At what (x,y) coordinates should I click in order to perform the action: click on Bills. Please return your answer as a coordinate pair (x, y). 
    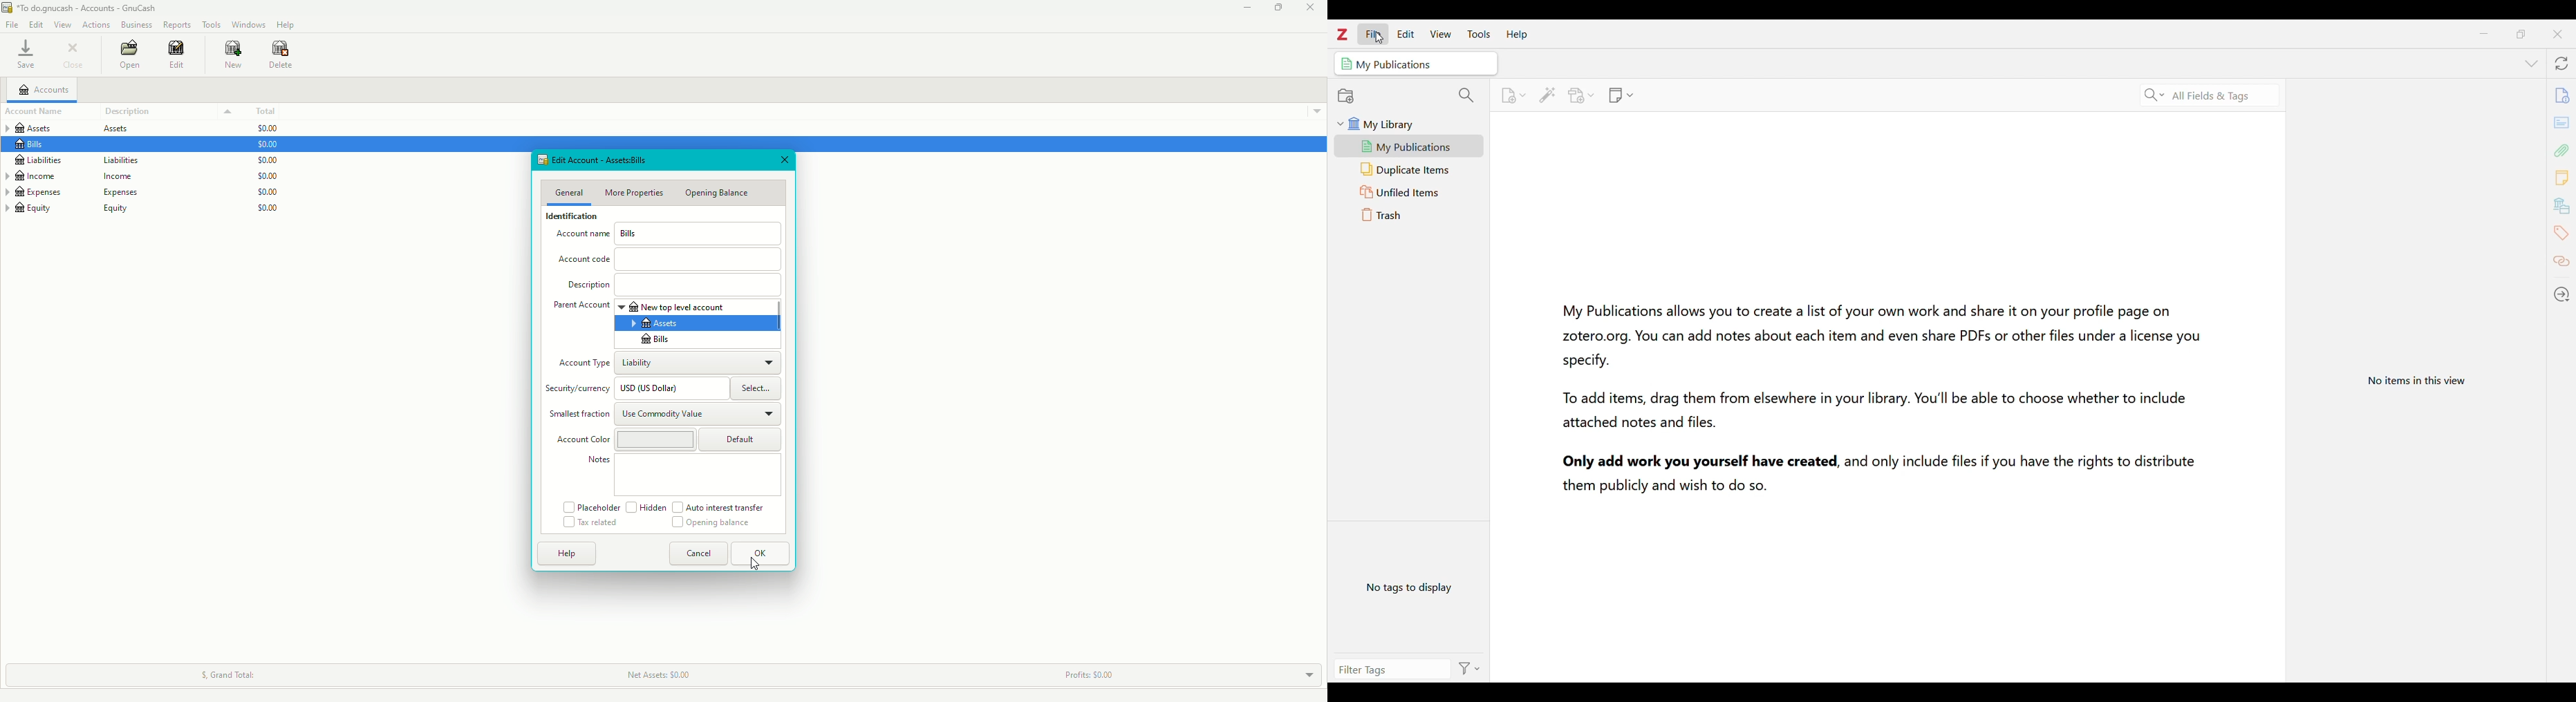
    Looking at the image, I should click on (32, 144).